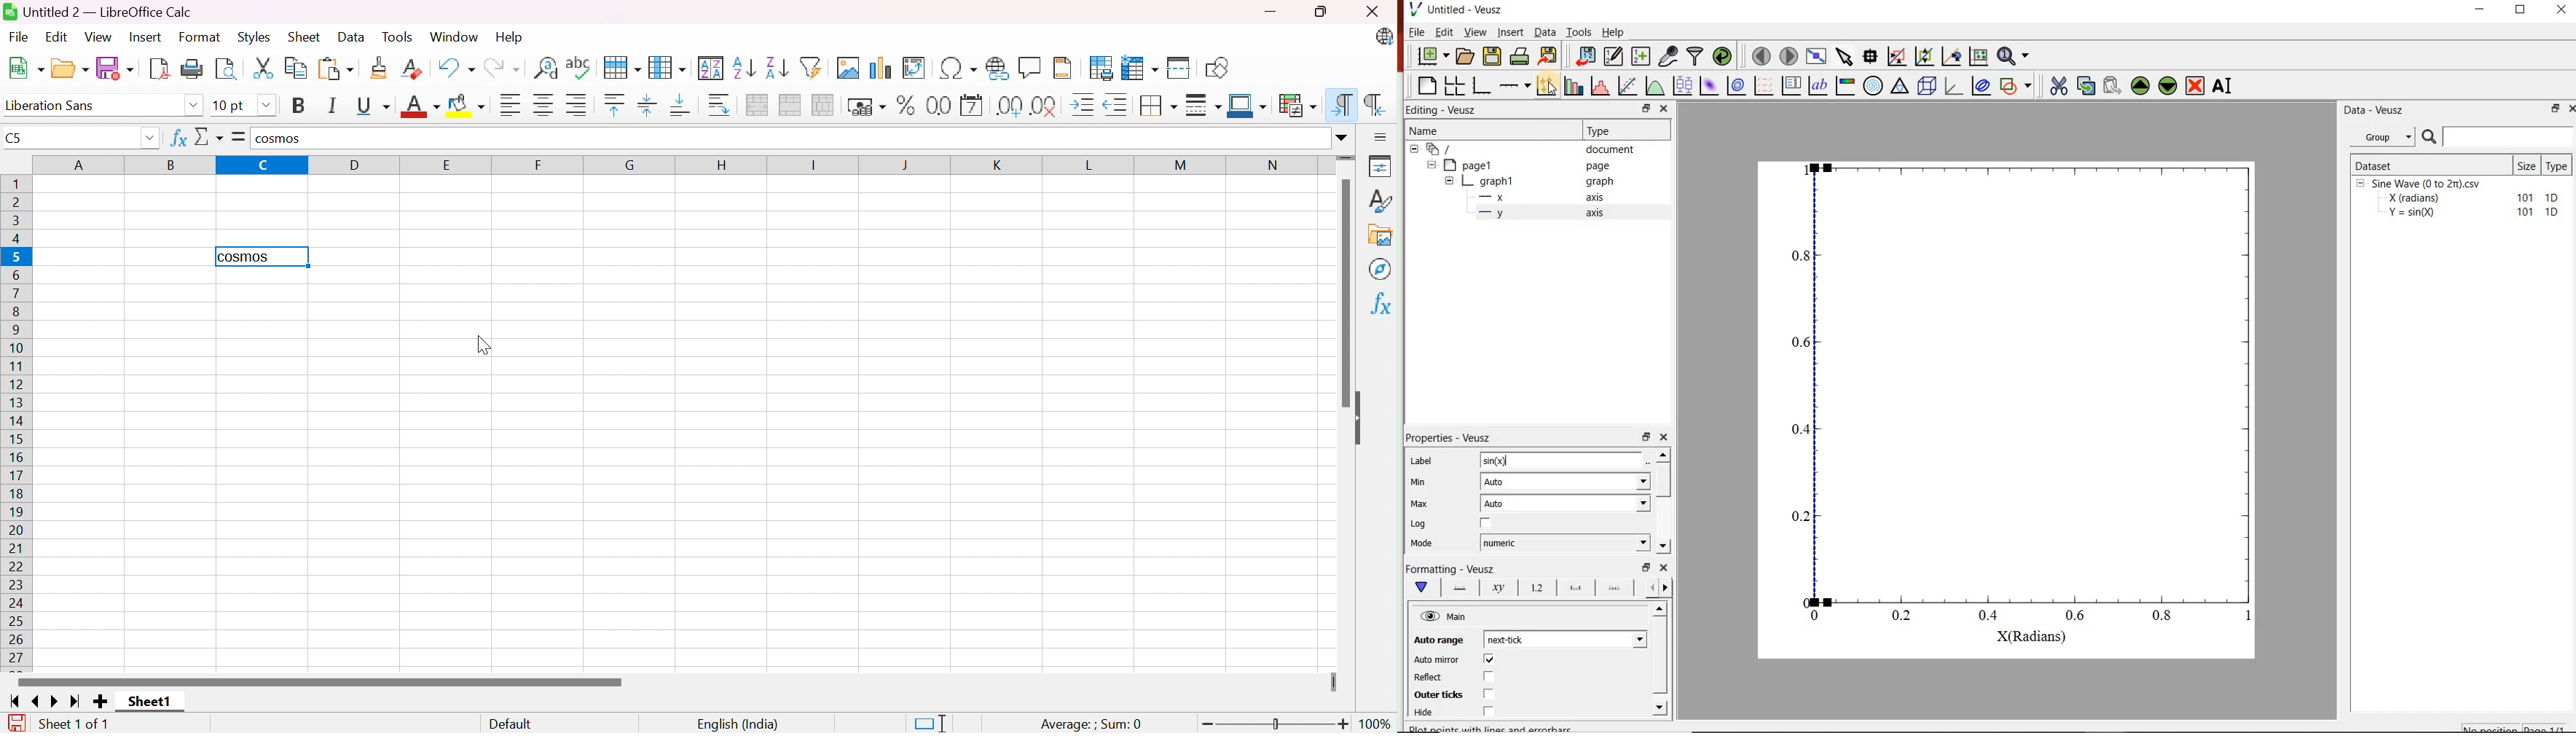  What do you see at coordinates (208, 137) in the screenshot?
I see `Select Function` at bounding box center [208, 137].